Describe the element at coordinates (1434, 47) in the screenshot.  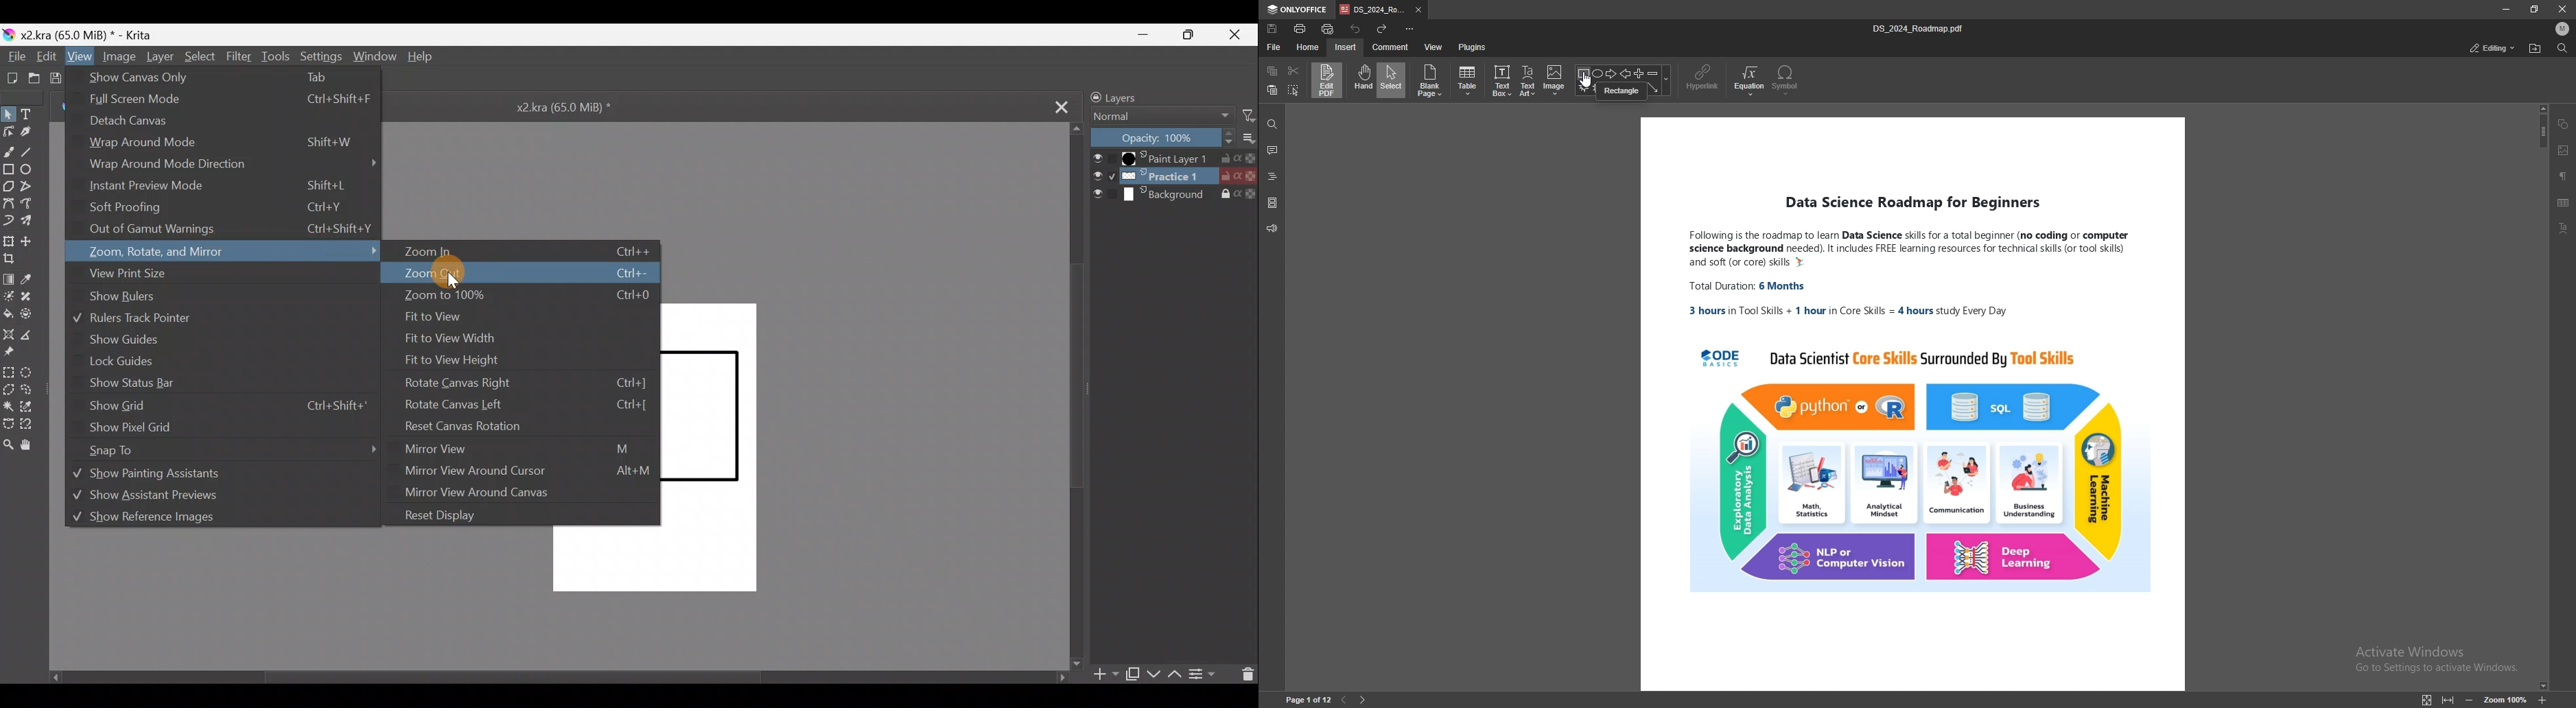
I see `view` at that location.